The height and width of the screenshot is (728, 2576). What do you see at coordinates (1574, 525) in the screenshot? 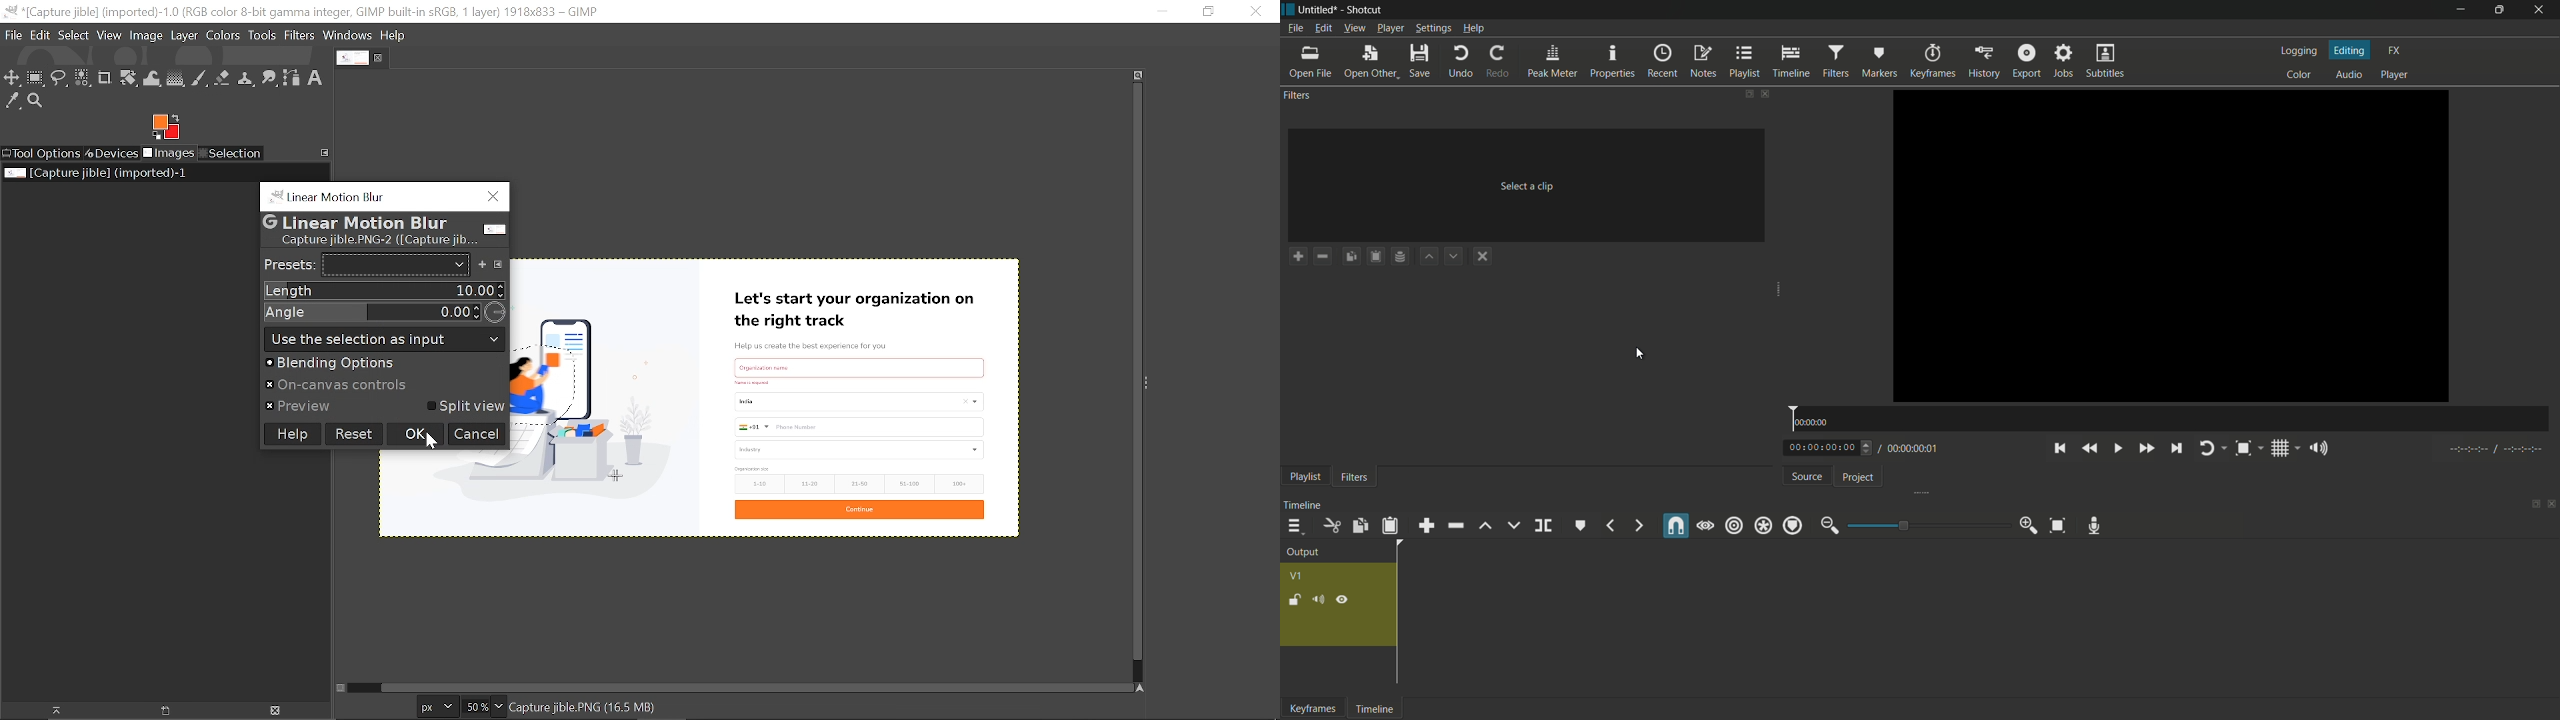
I see `Down` at bounding box center [1574, 525].